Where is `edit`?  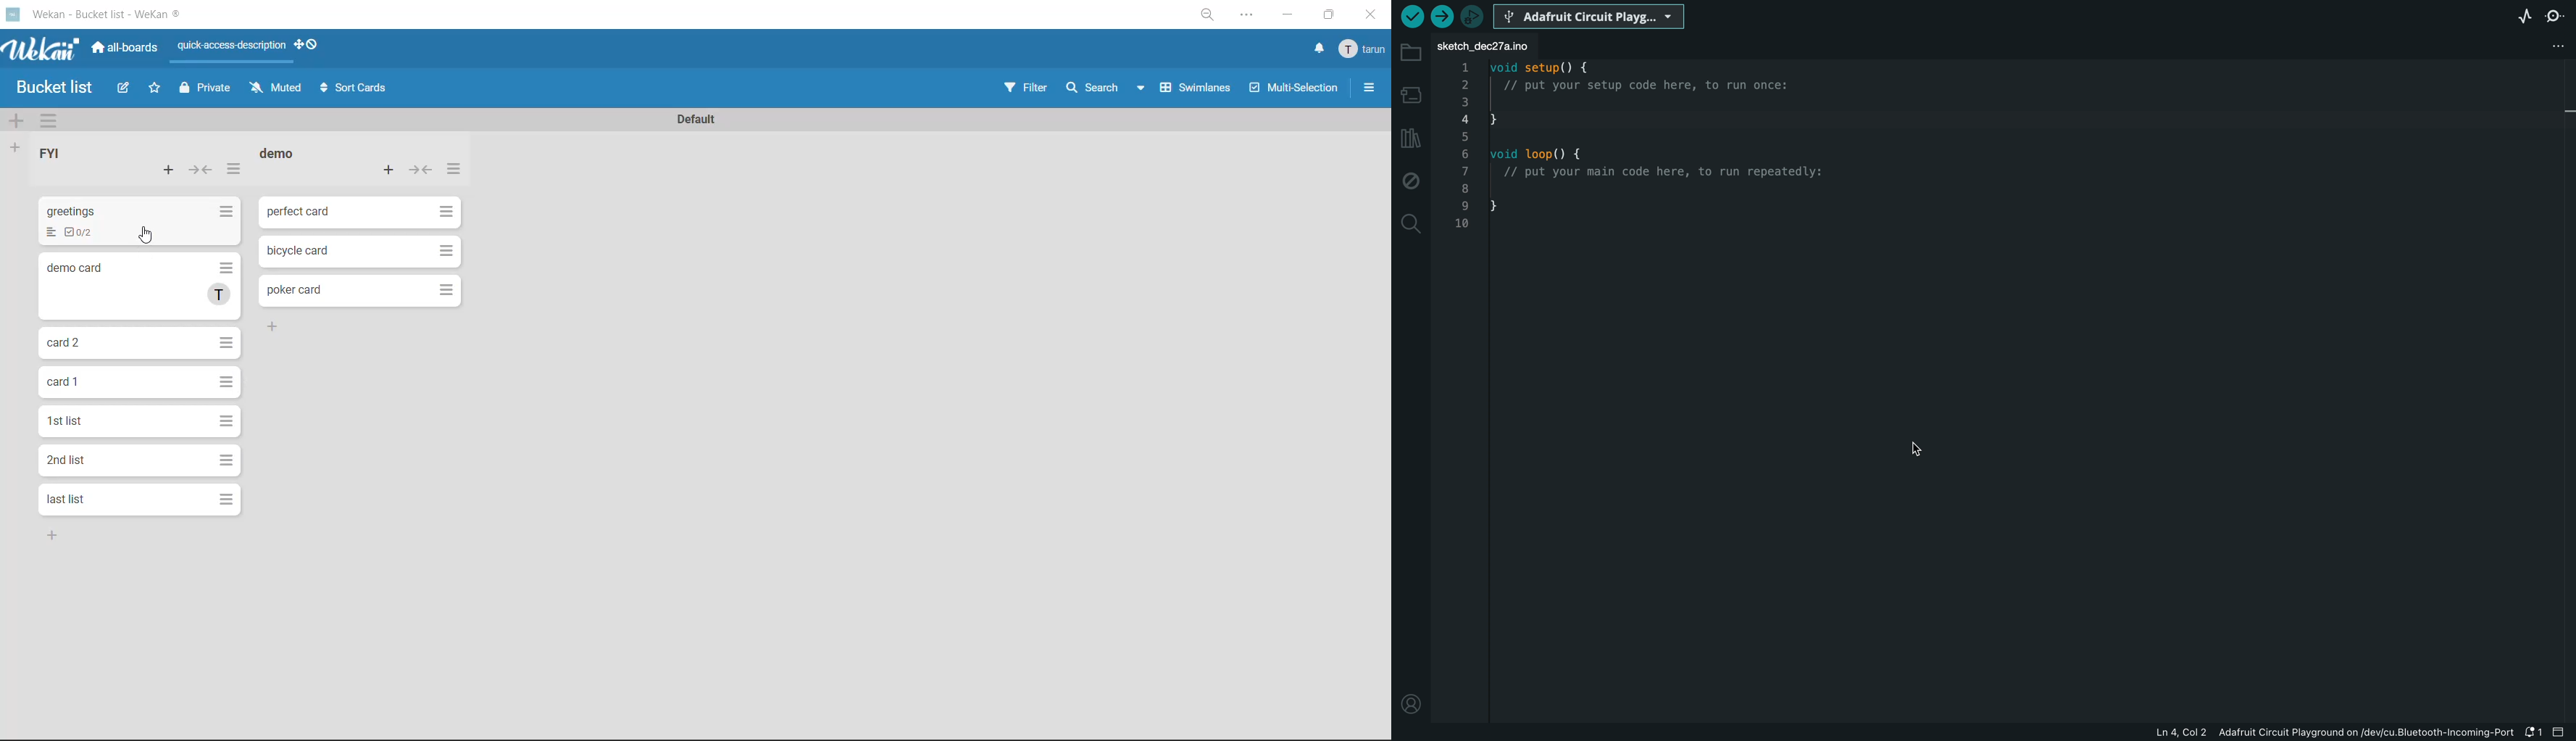
edit is located at coordinates (125, 91).